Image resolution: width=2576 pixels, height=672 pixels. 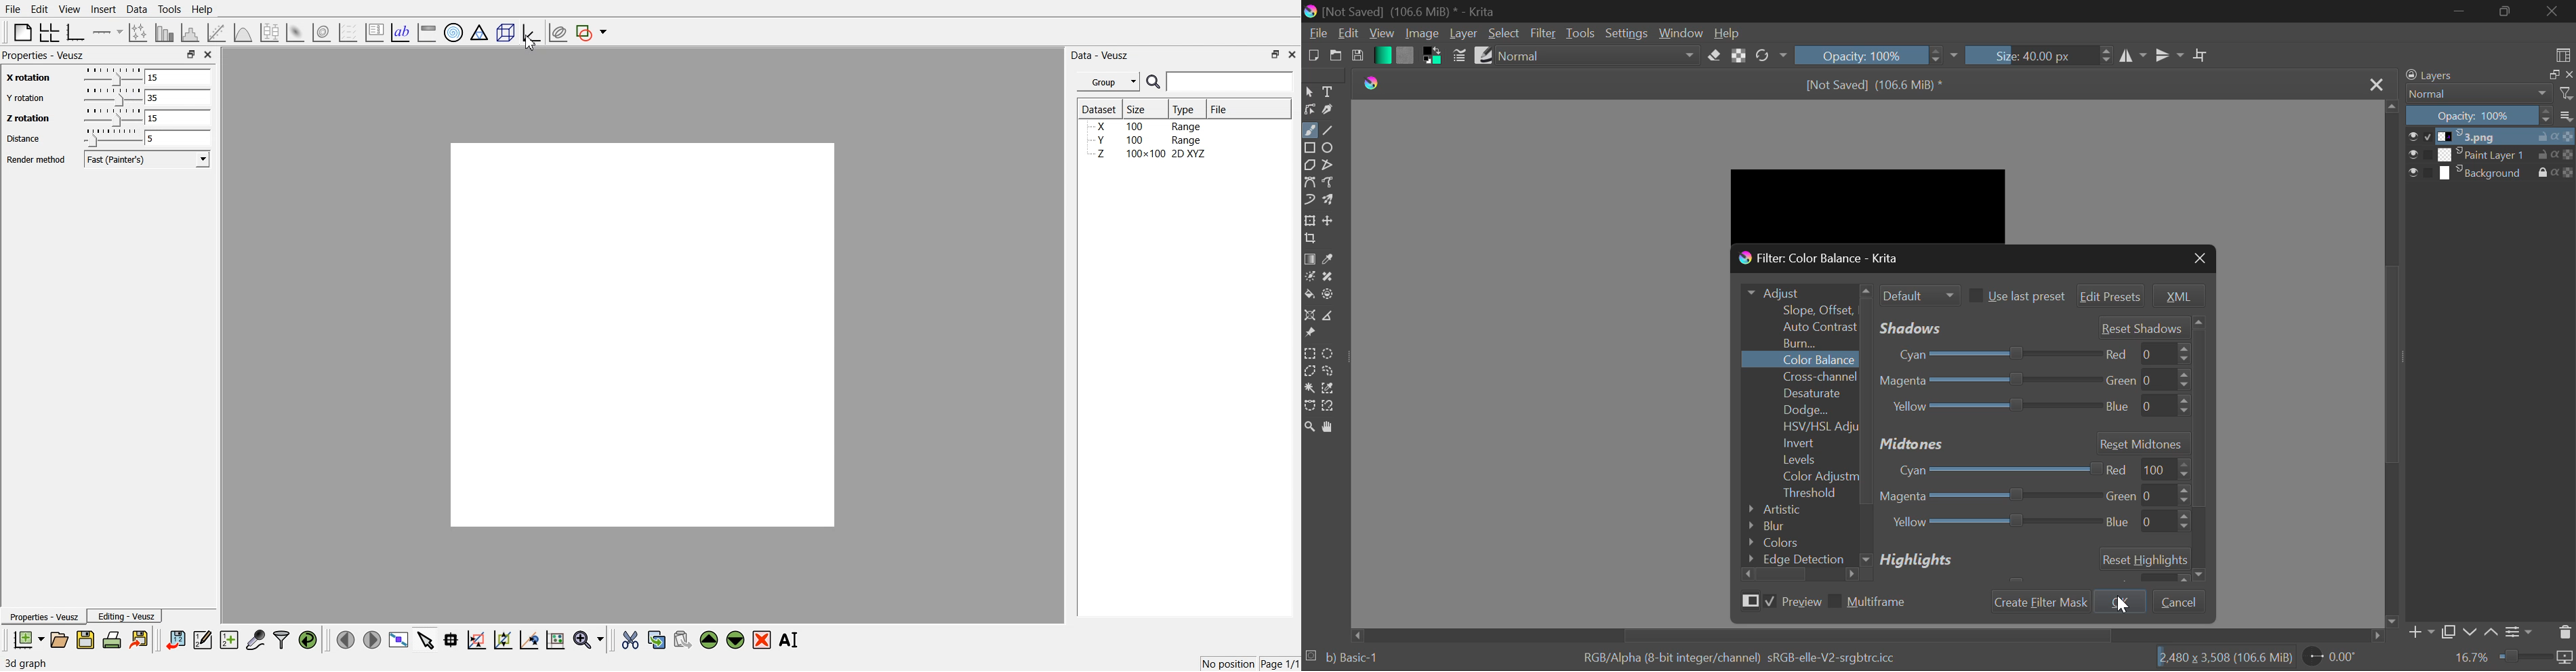 I want to click on Erase, so click(x=1714, y=56).